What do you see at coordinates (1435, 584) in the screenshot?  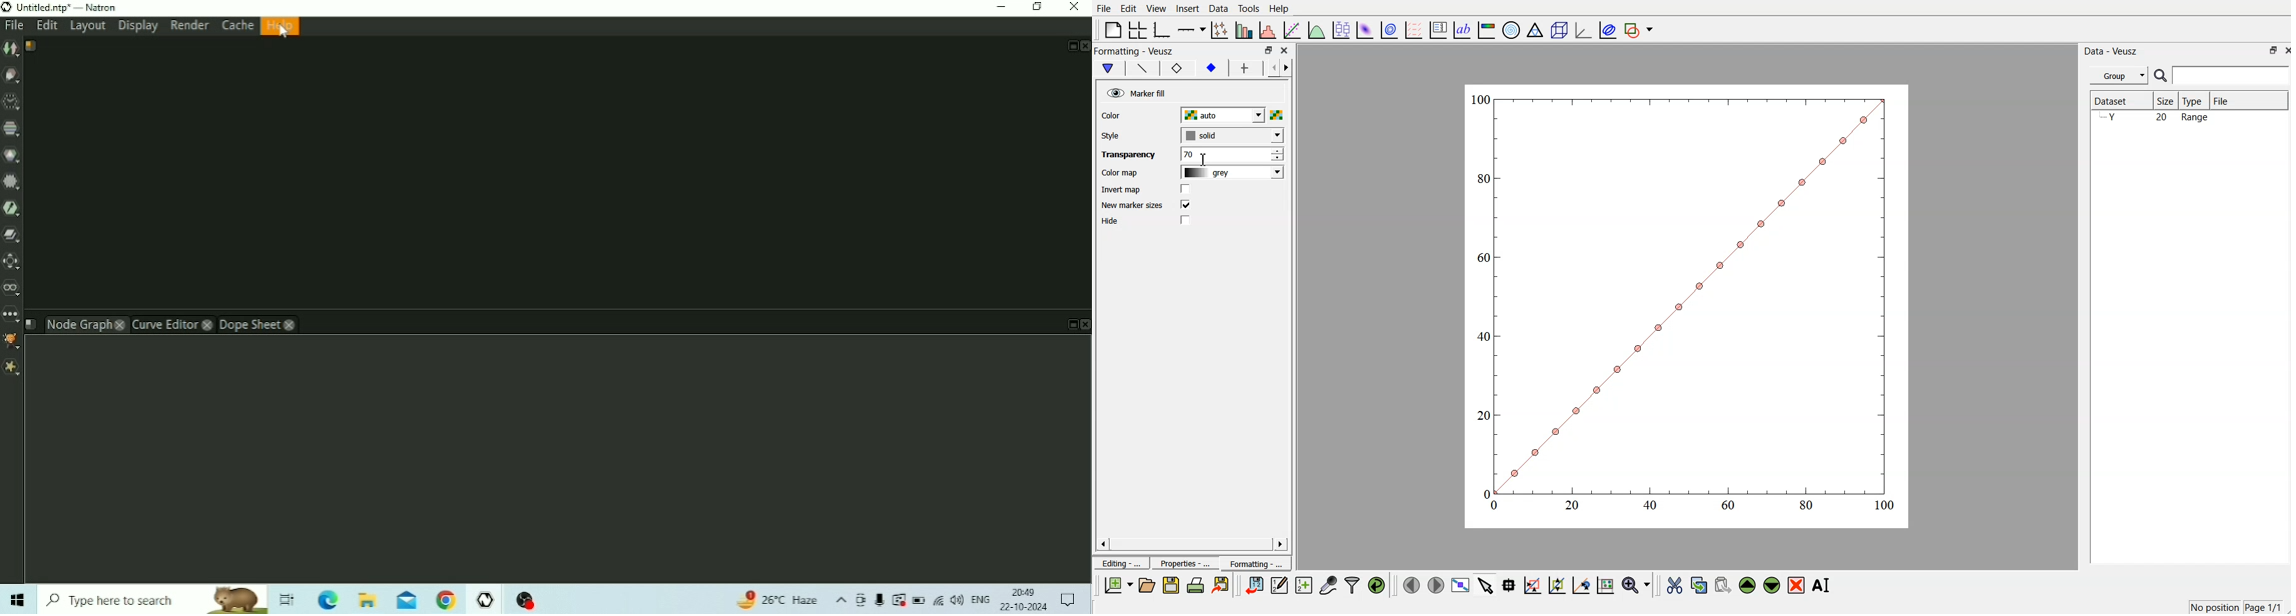 I see `Move to next page` at bounding box center [1435, 584].